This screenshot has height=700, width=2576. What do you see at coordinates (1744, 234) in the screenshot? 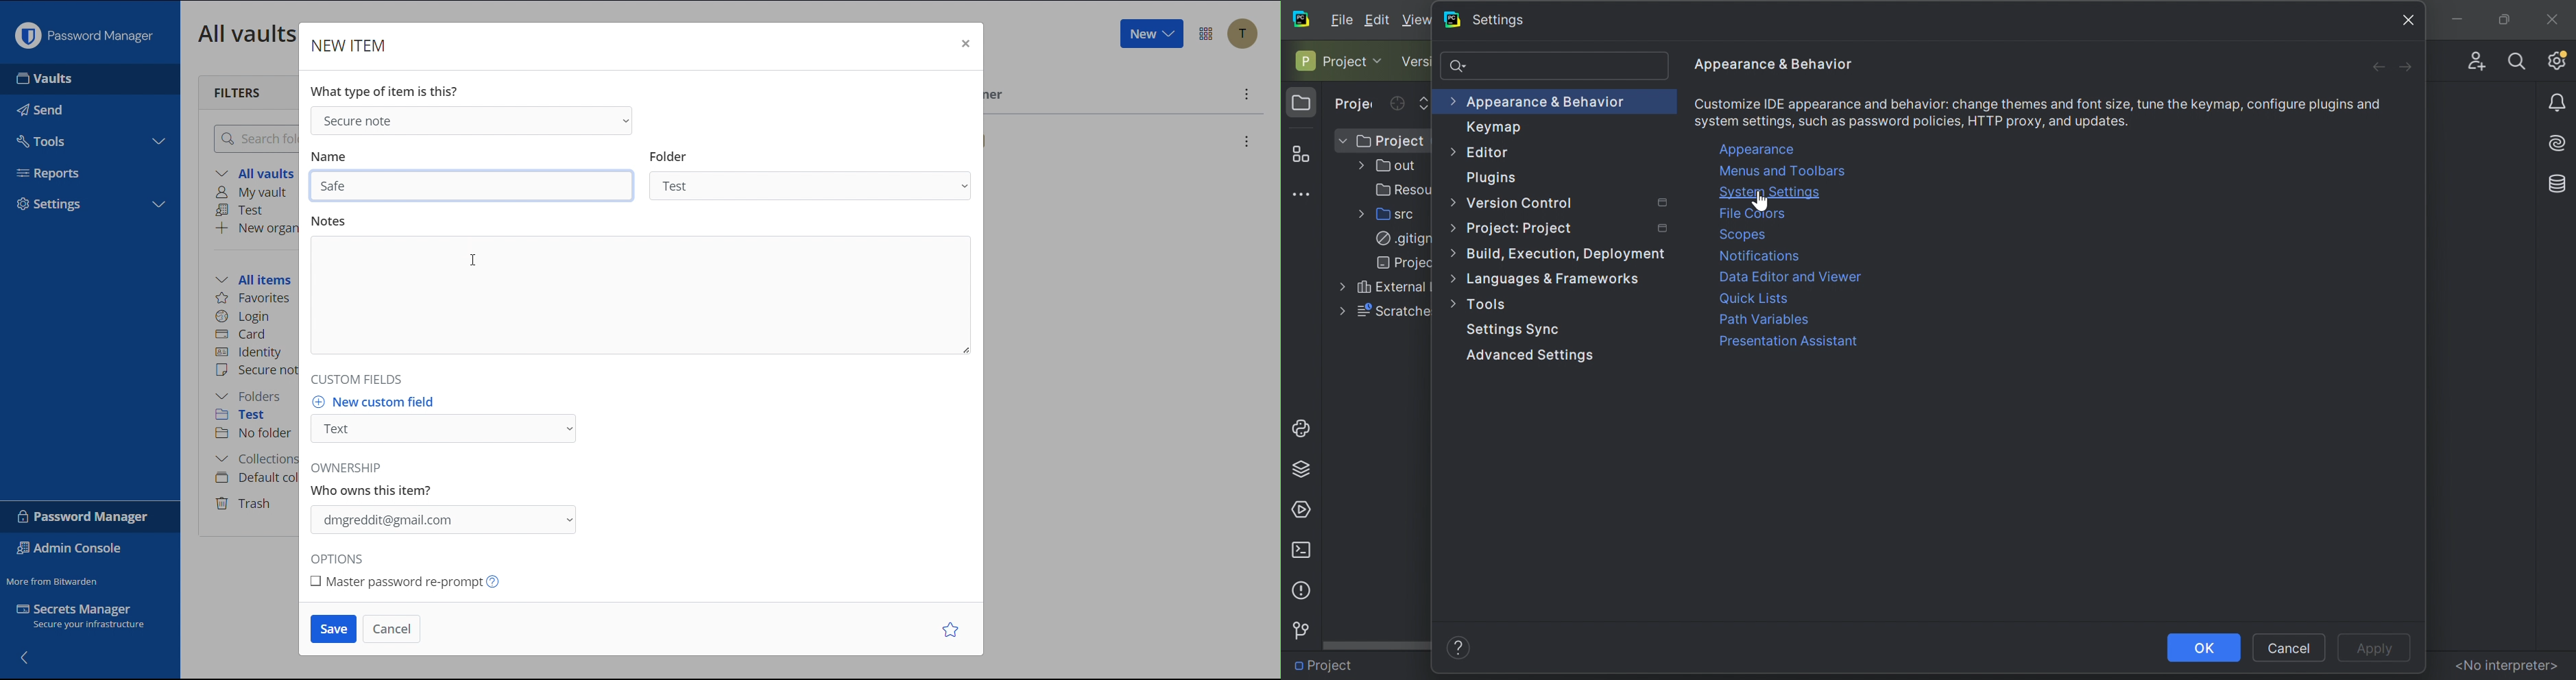
I see `Scopes` at bounding box center [1744, 234].